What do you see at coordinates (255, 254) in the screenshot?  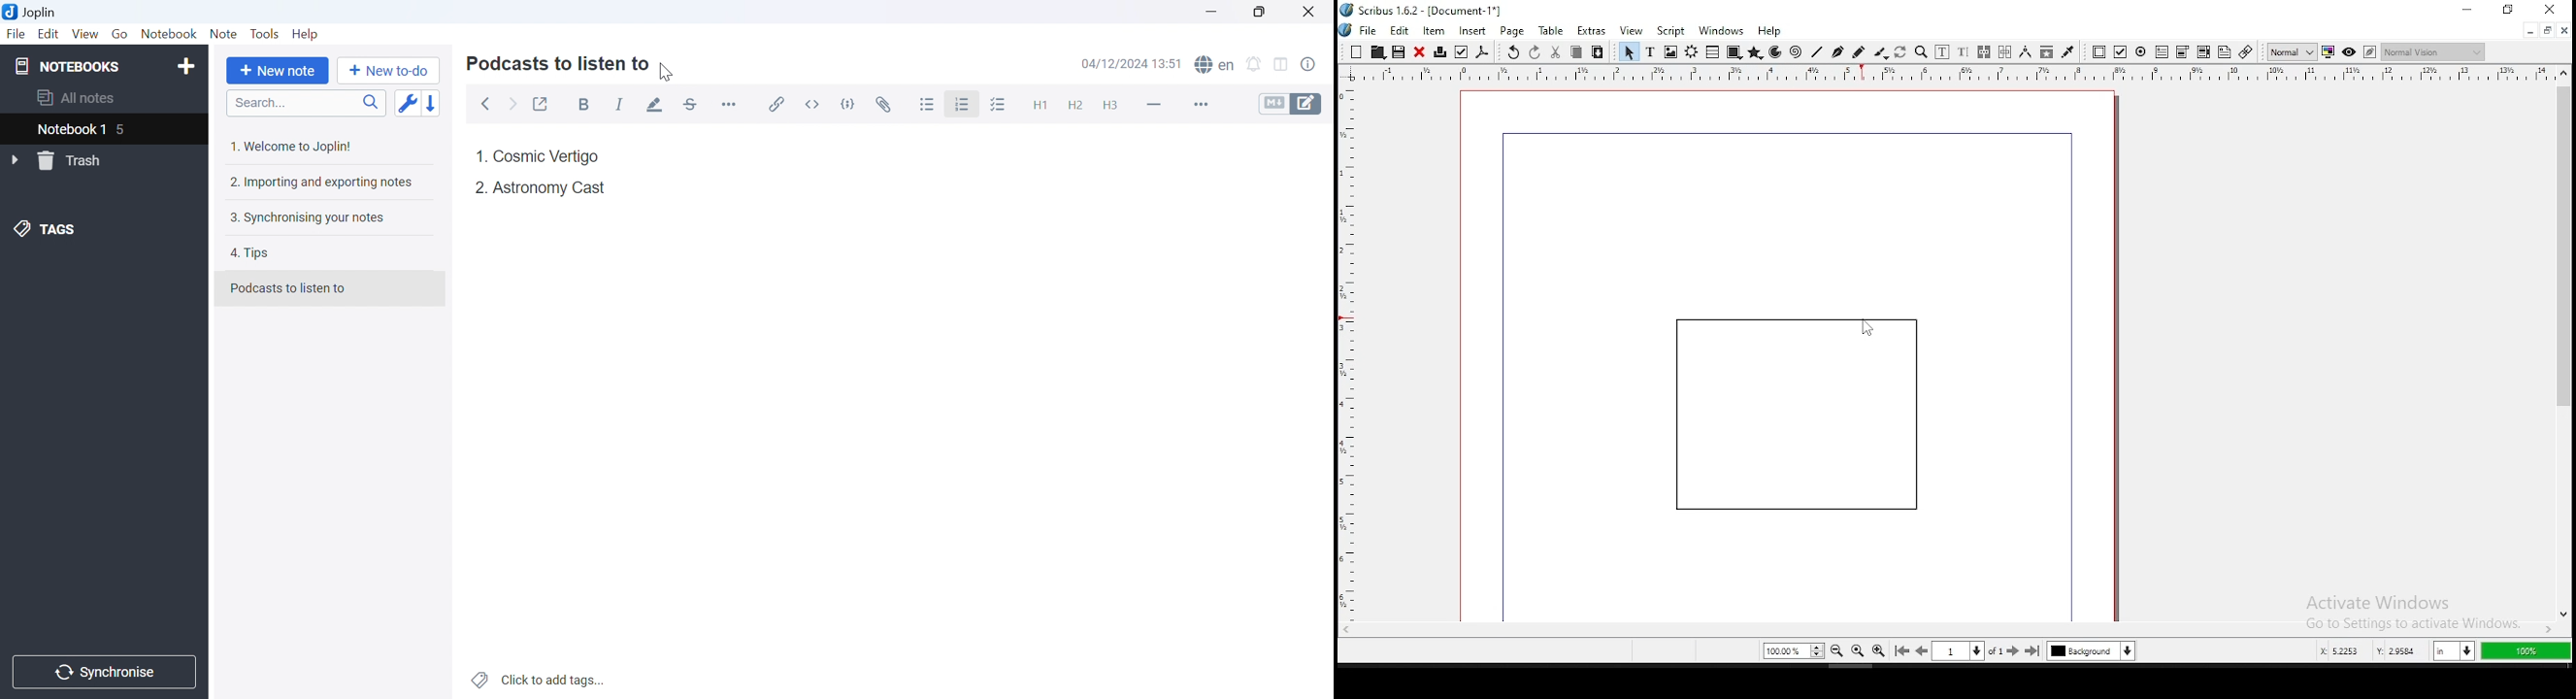 I see `4. Tips` at bounding box center [255, 254].